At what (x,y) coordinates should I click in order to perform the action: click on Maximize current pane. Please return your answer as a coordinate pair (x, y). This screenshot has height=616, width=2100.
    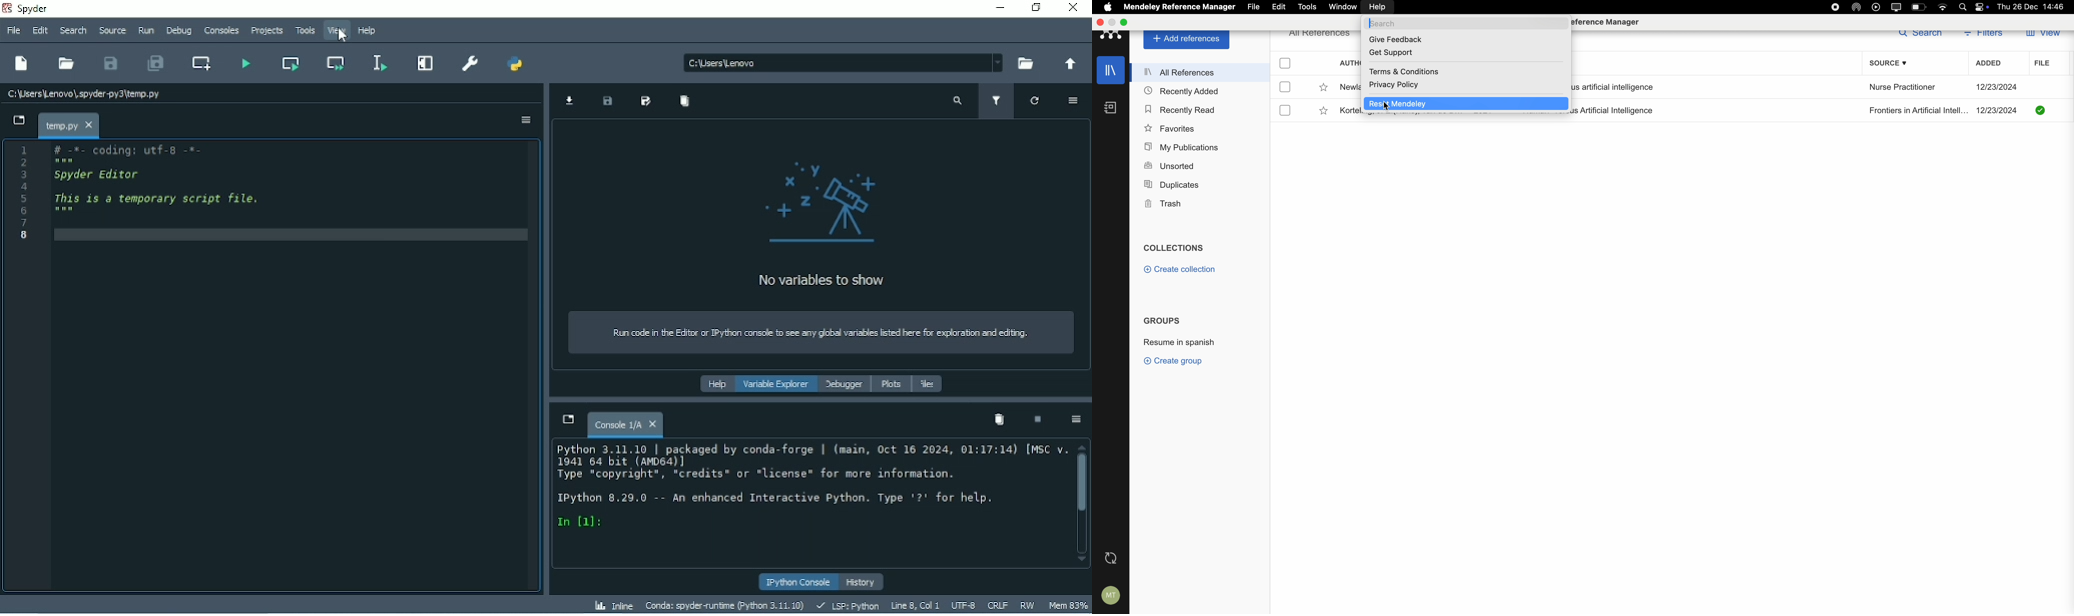
    Looking at the image, I should click on (425, 63).